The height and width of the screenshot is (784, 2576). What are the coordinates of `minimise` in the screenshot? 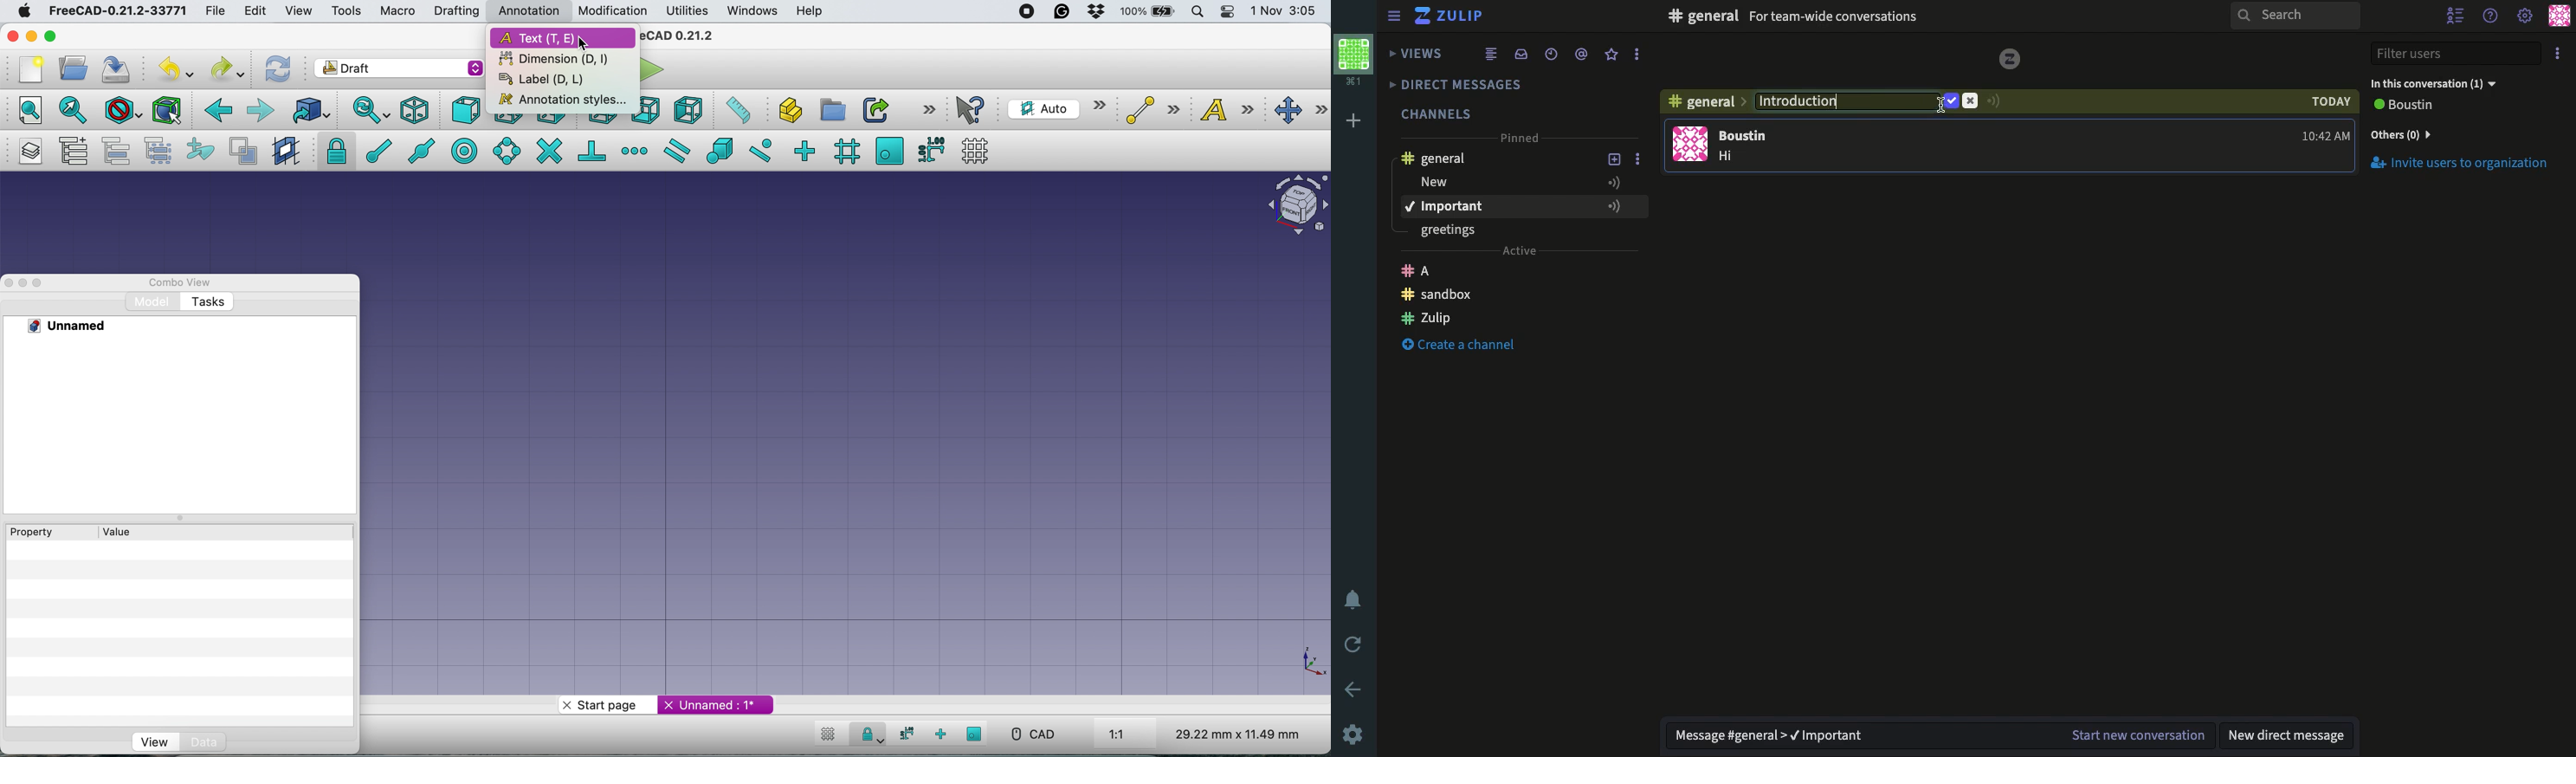 It's located at (23, 284).